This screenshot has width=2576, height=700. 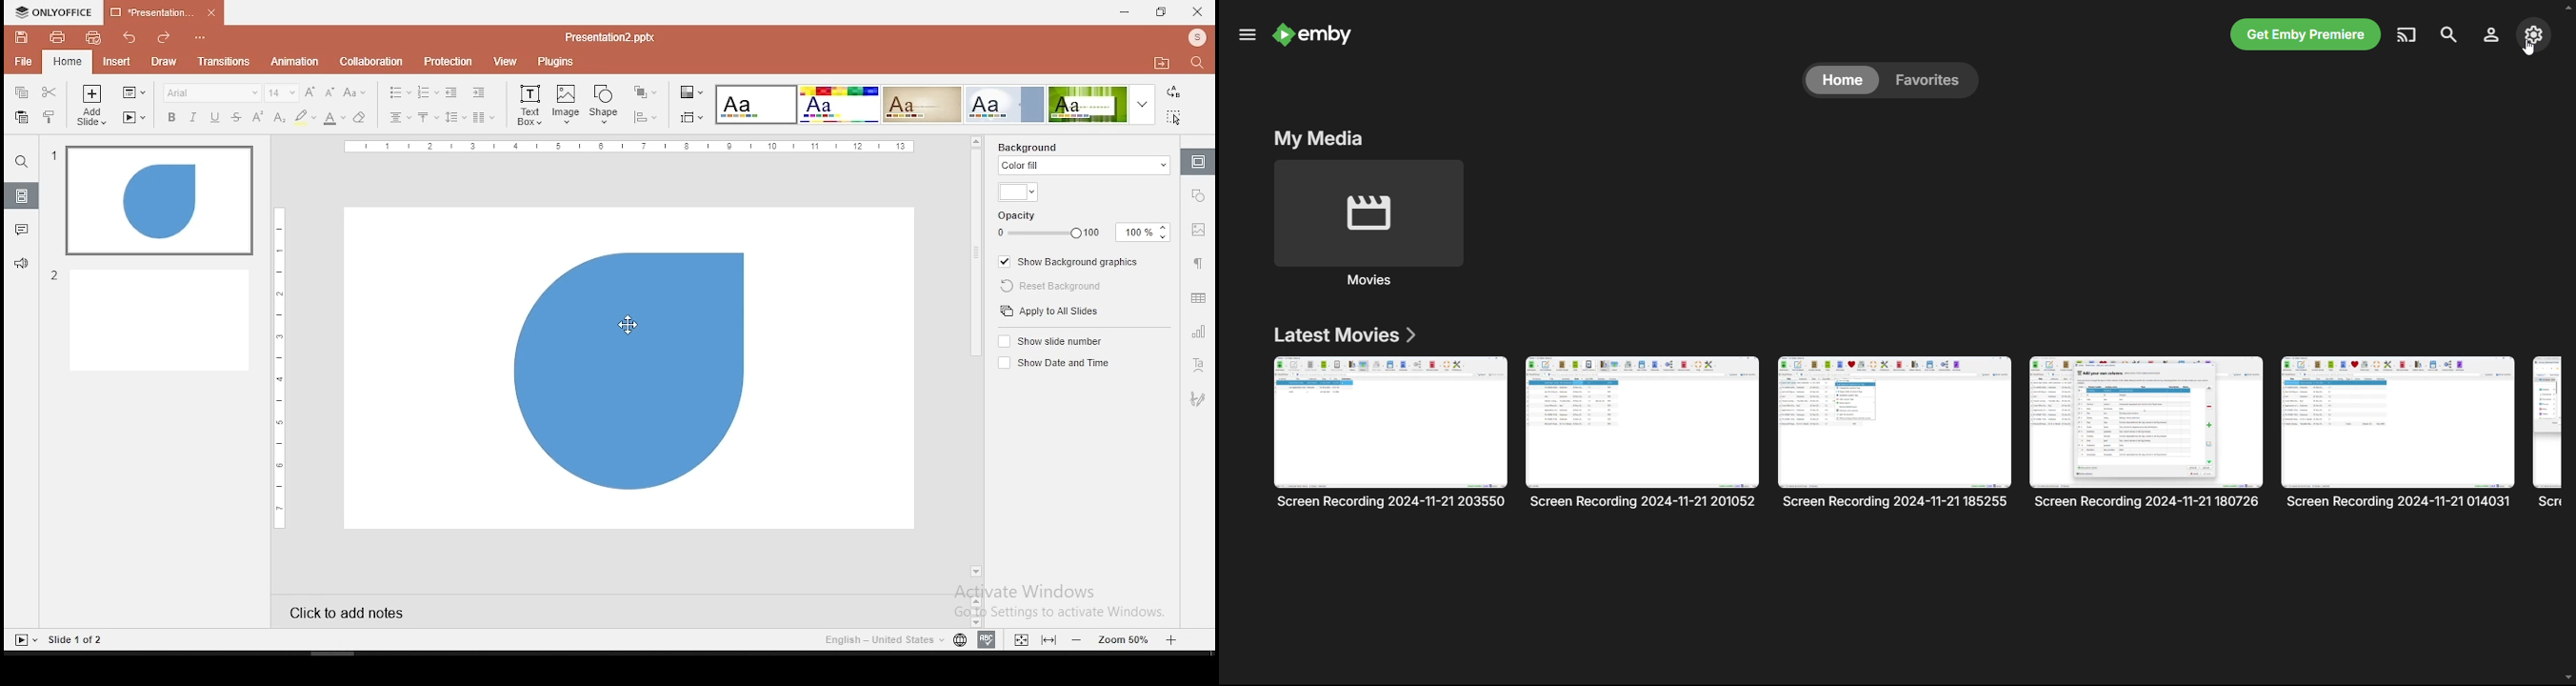 I want to click on strikethrough, so click(x=237, y=116).